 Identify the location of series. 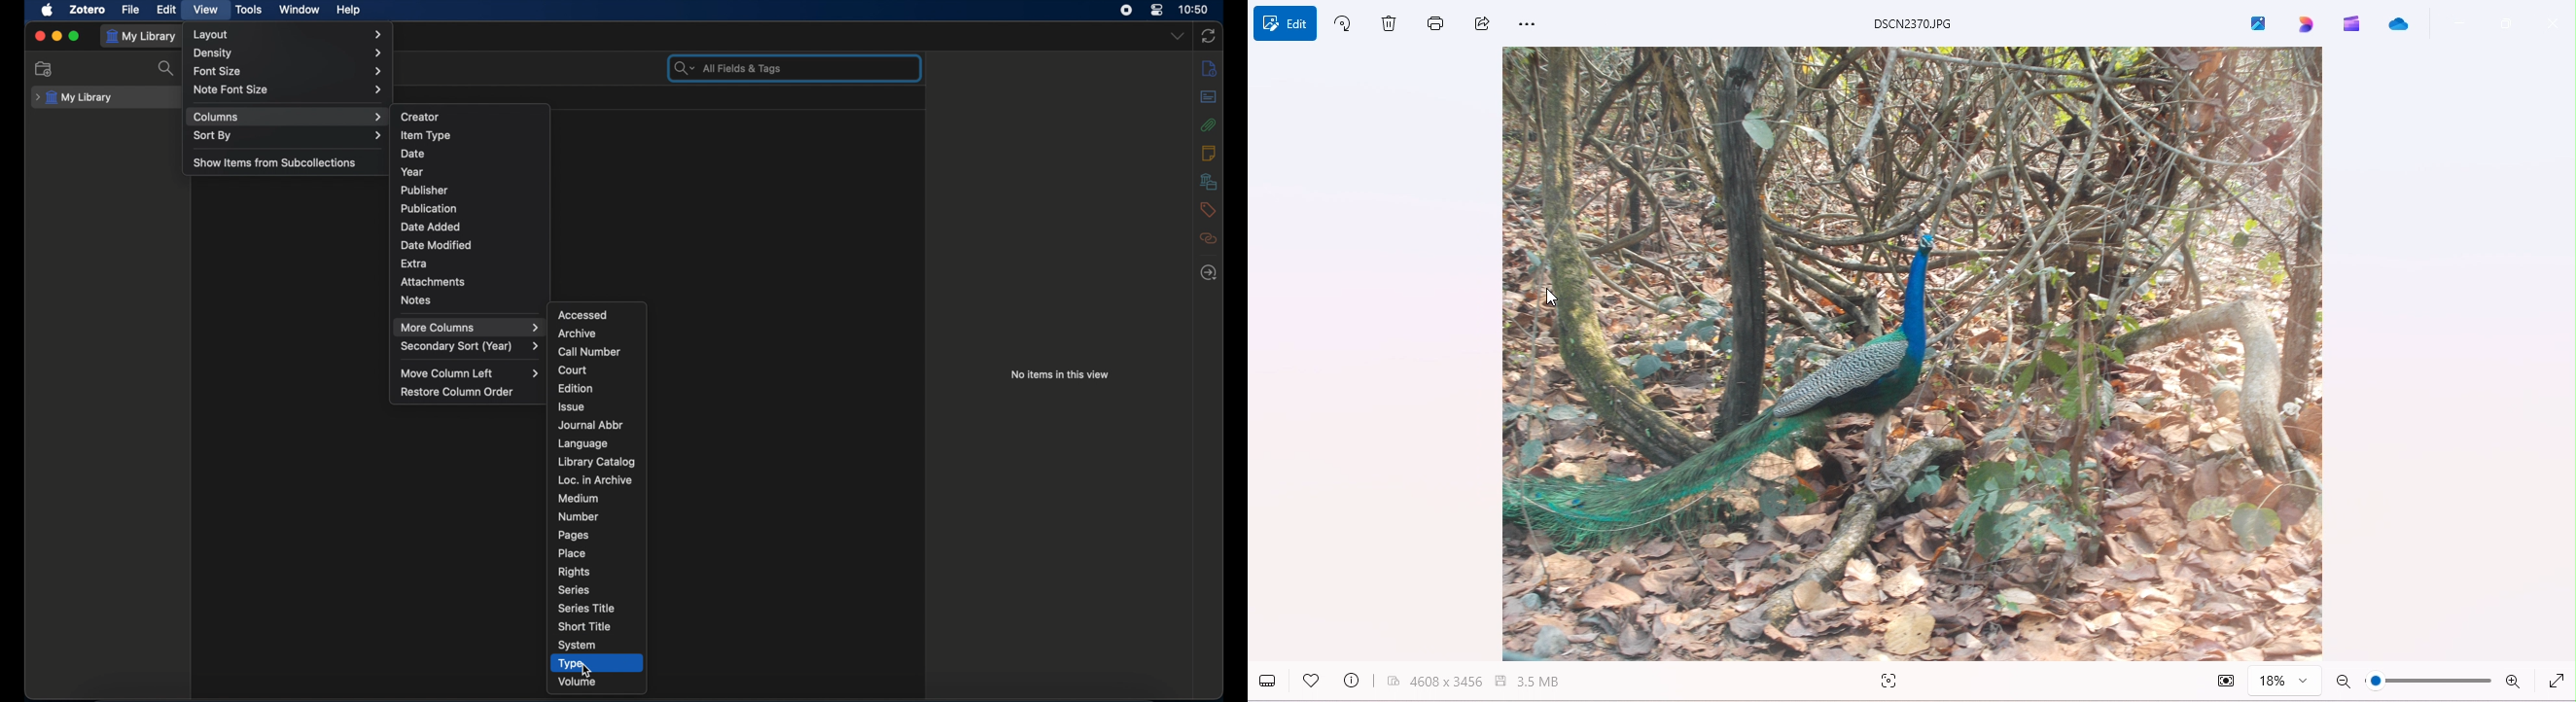
(574, 590).